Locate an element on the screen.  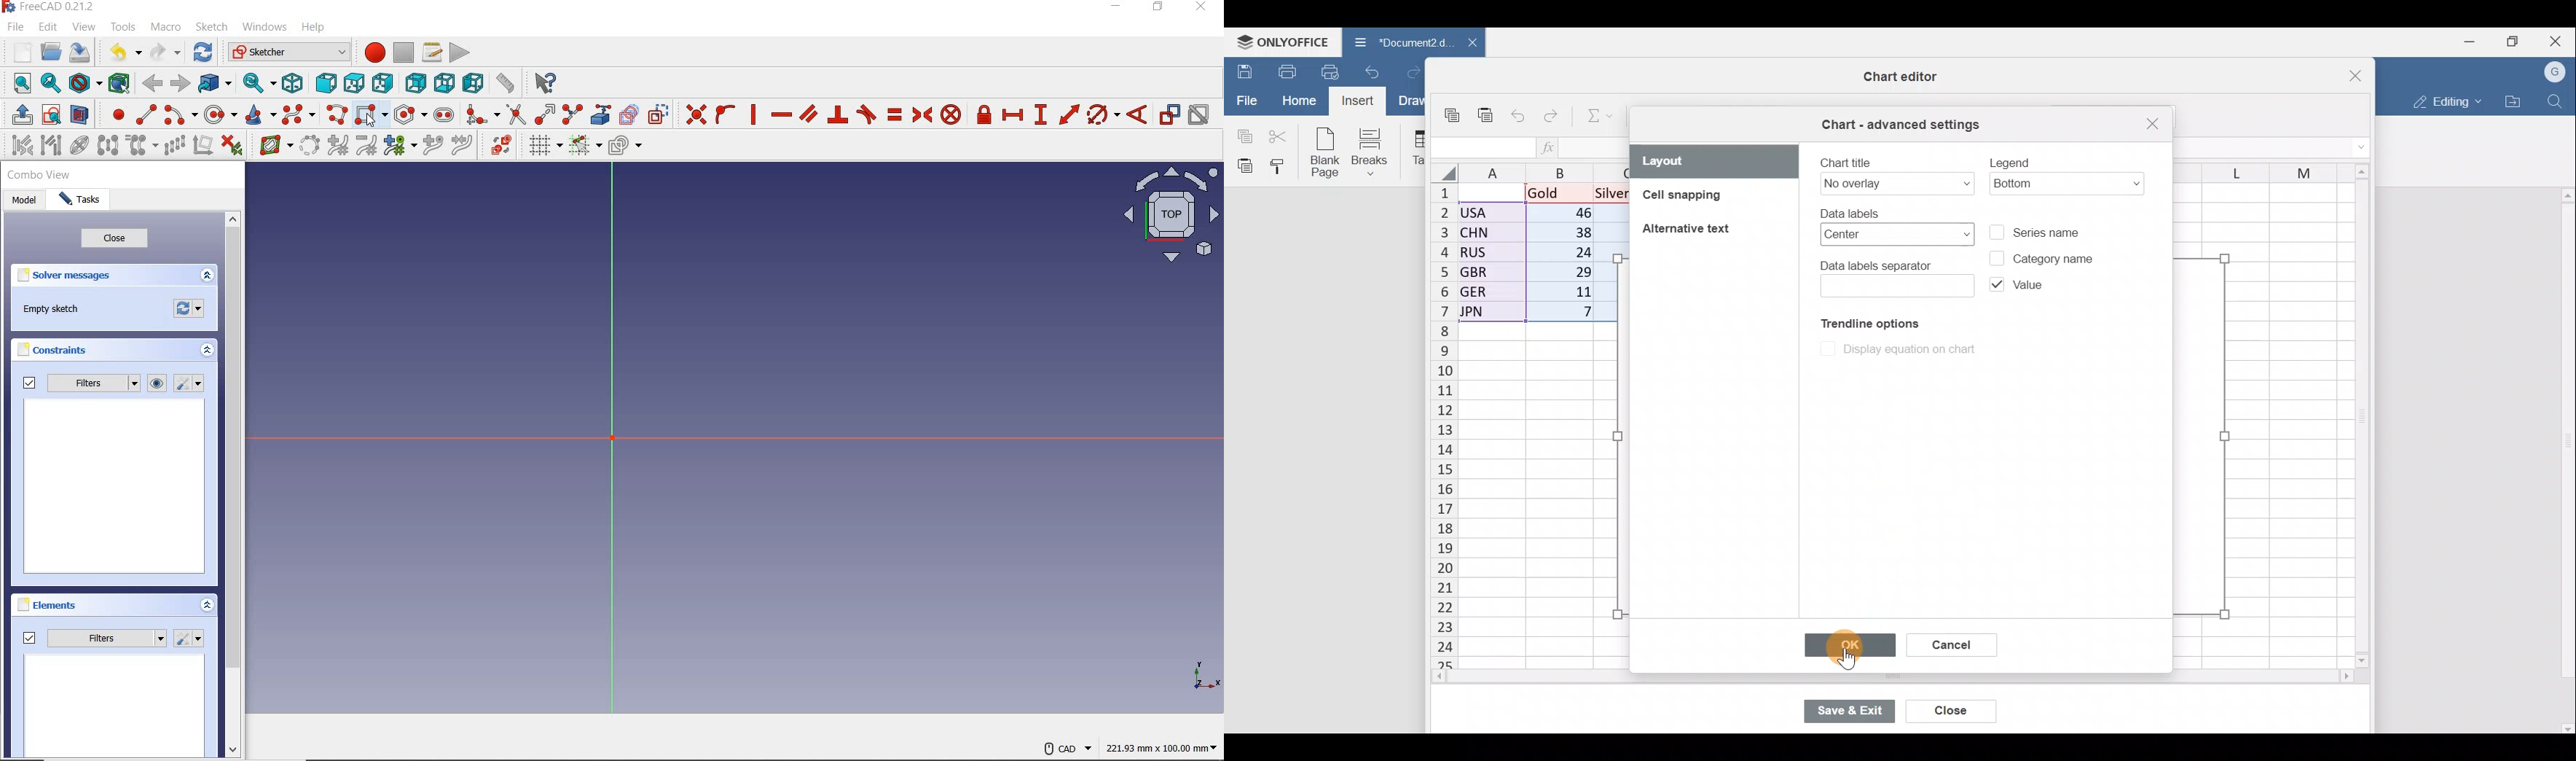
edit is located at coordinates (48, 28).